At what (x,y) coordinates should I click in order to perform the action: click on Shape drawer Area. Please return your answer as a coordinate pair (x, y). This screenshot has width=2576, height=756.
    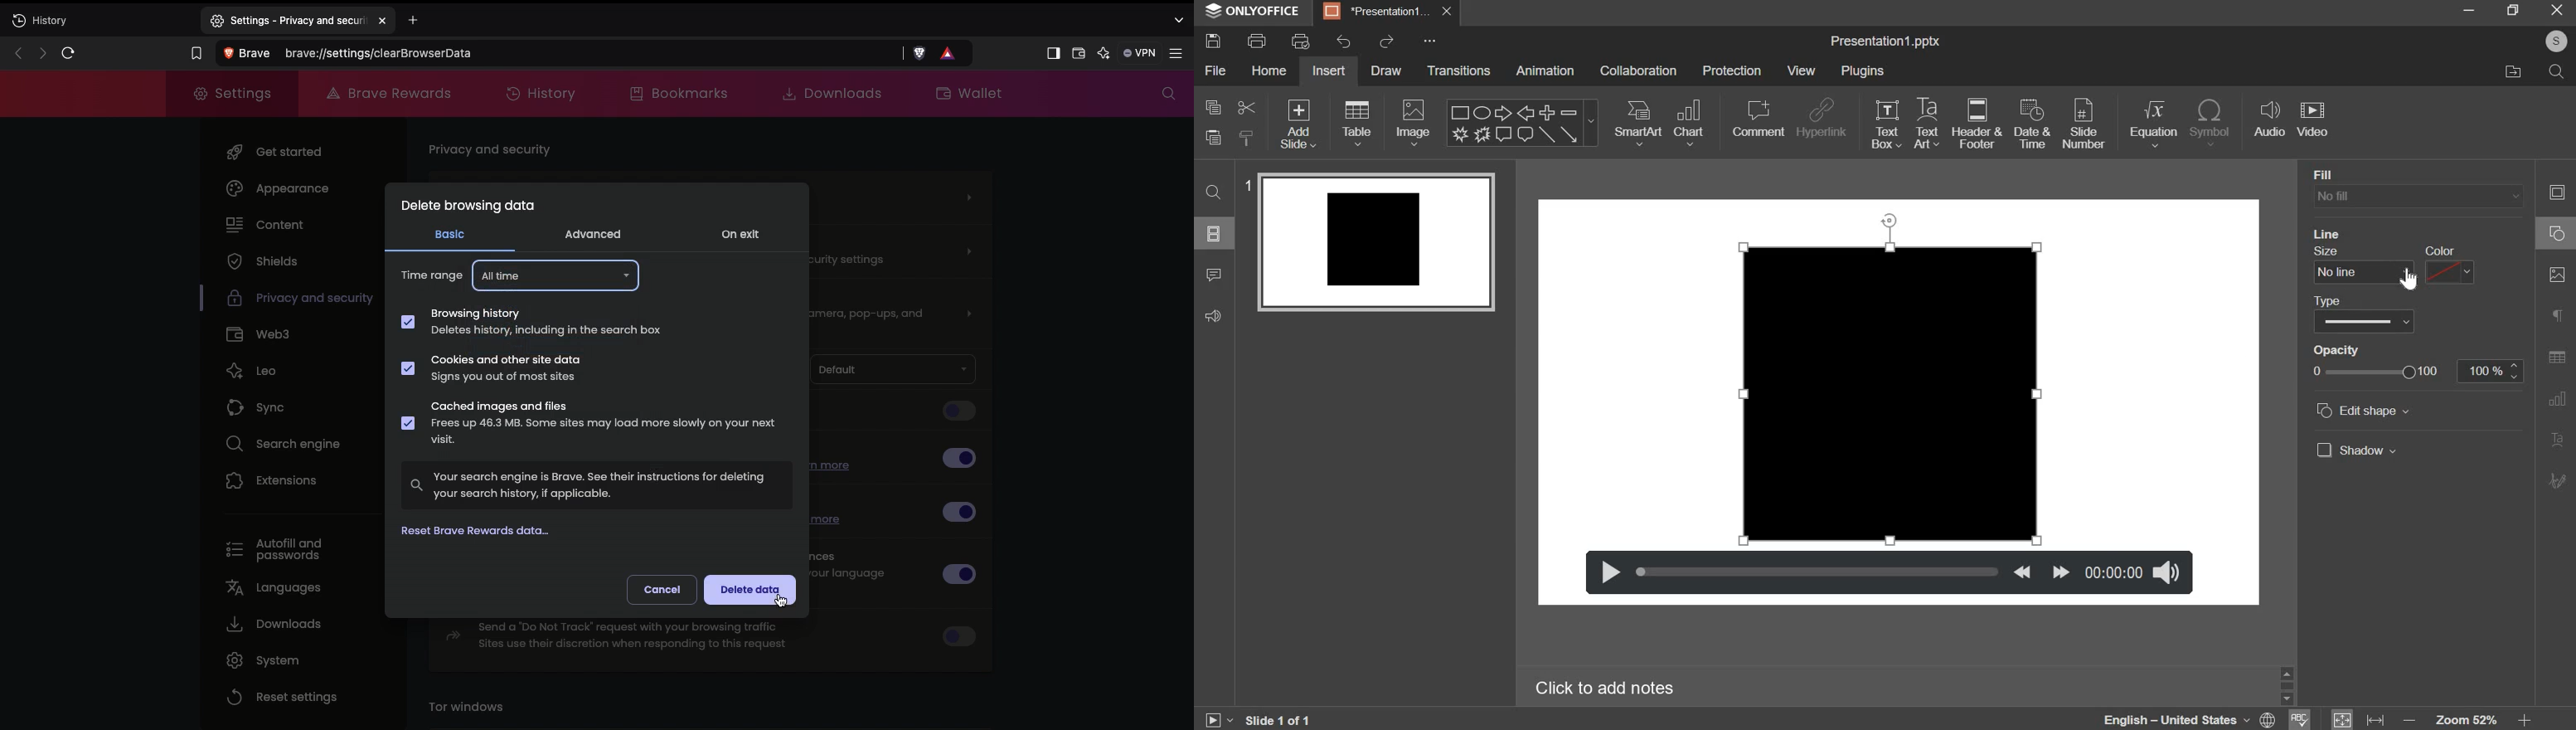
    Looking at the image, I should click on (1894, 379).